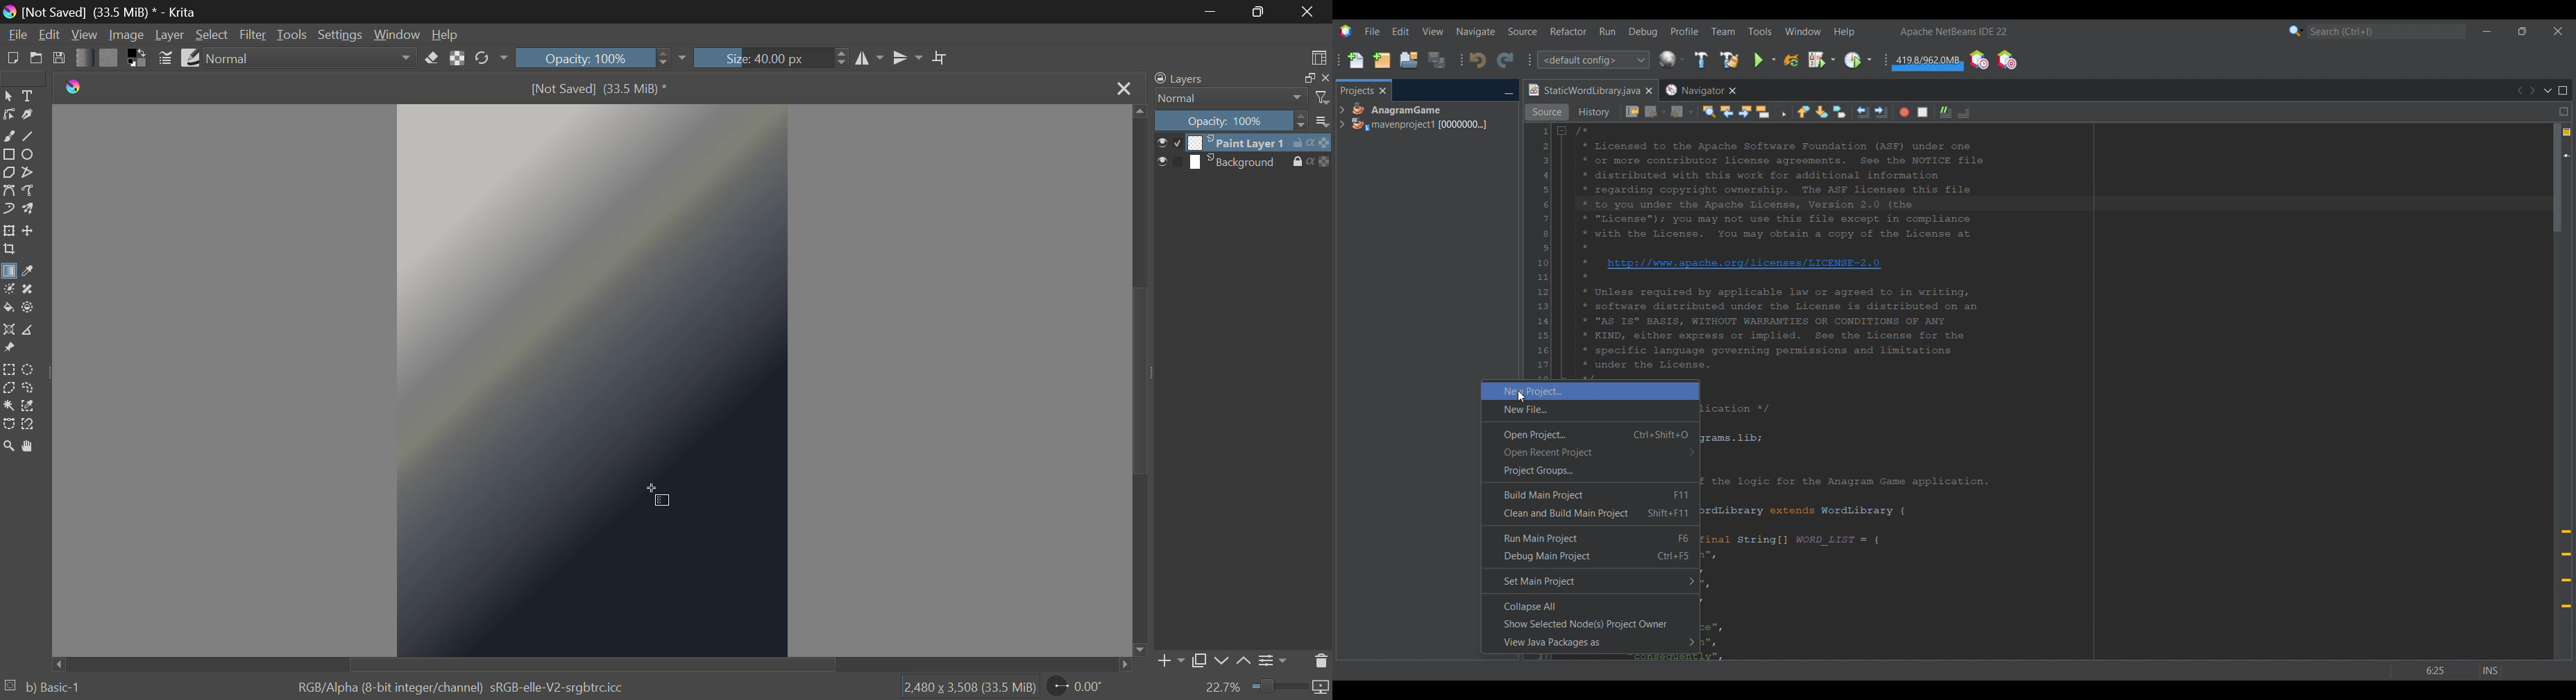  I want to click on Search options, so click(2296, 30).